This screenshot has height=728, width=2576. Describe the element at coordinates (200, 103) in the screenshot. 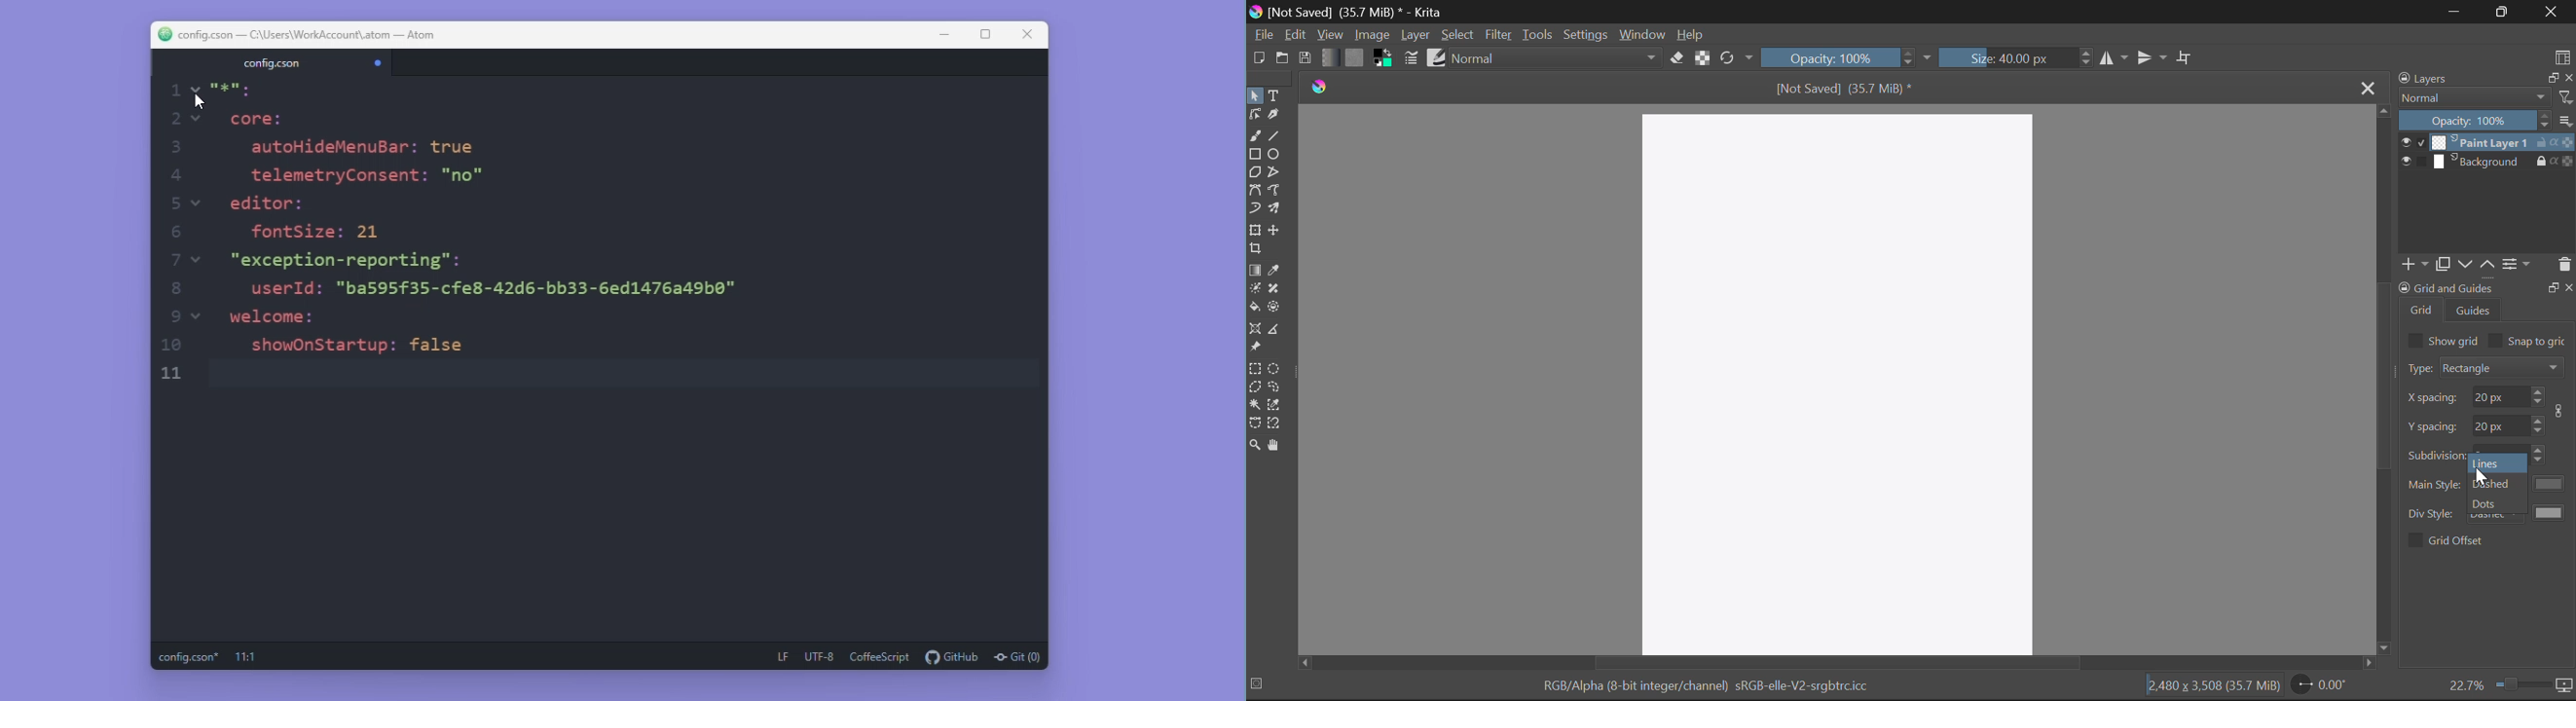

I see `cursor` at that location.